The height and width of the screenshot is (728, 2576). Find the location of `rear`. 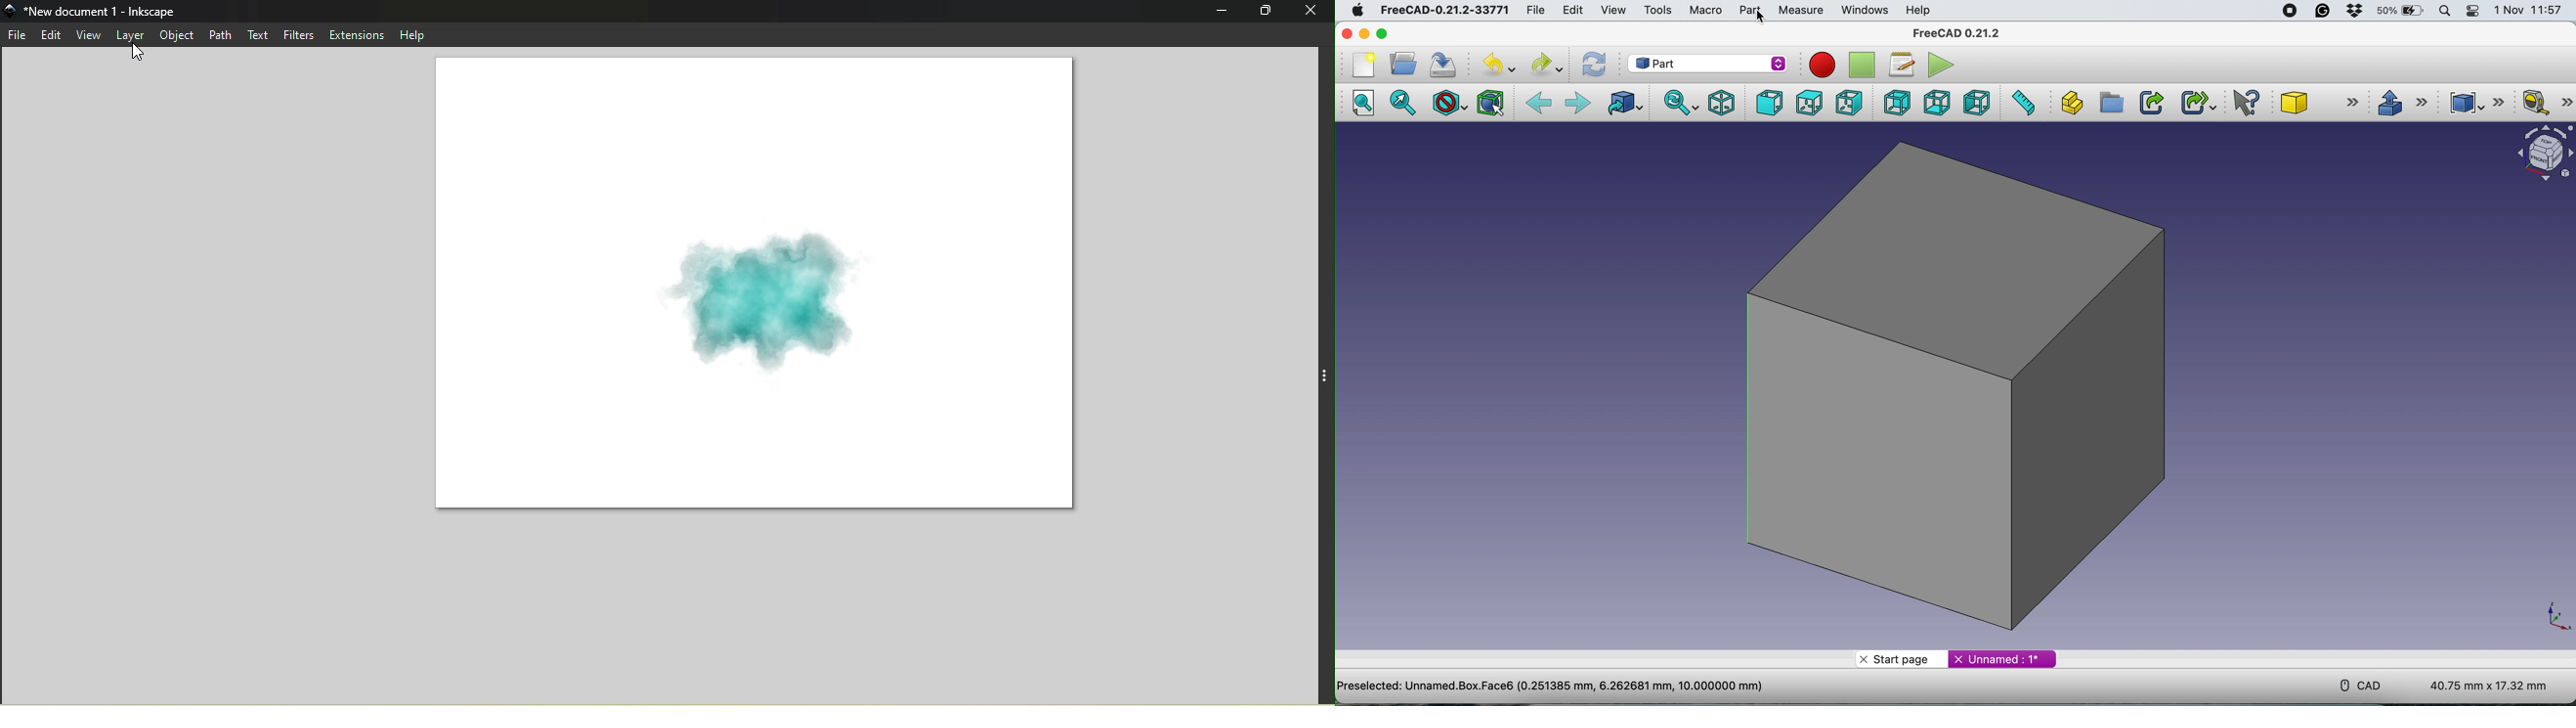

rear is located at coordinates (1897, 102).